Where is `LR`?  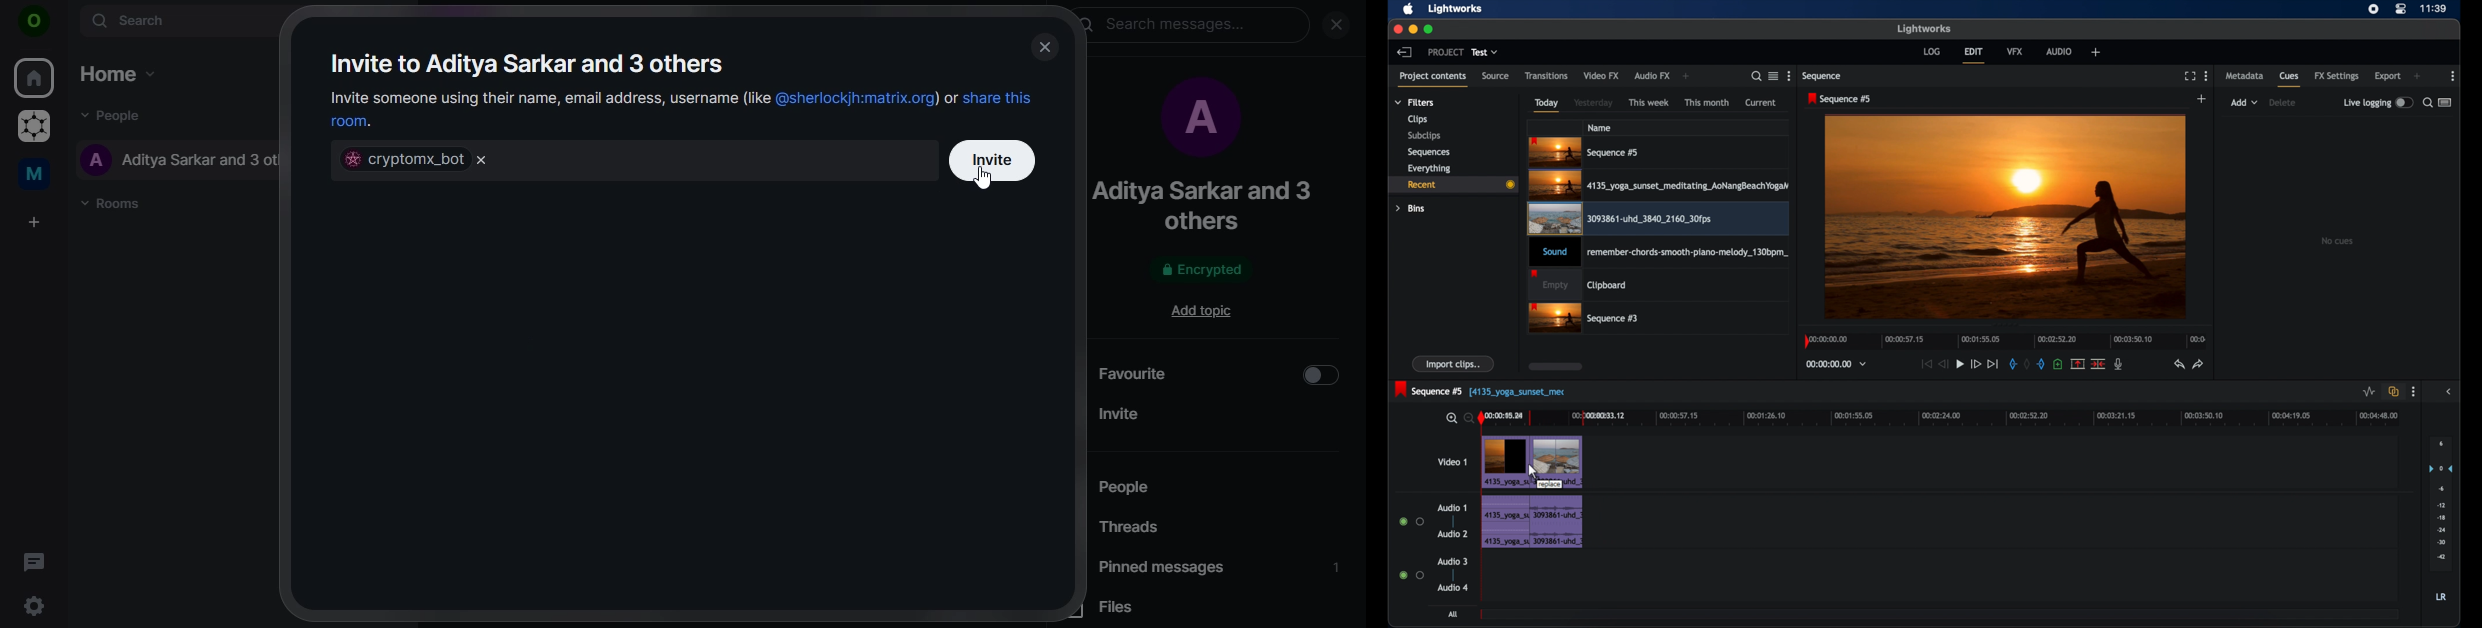
LR is located at coordinates (2441, 597).